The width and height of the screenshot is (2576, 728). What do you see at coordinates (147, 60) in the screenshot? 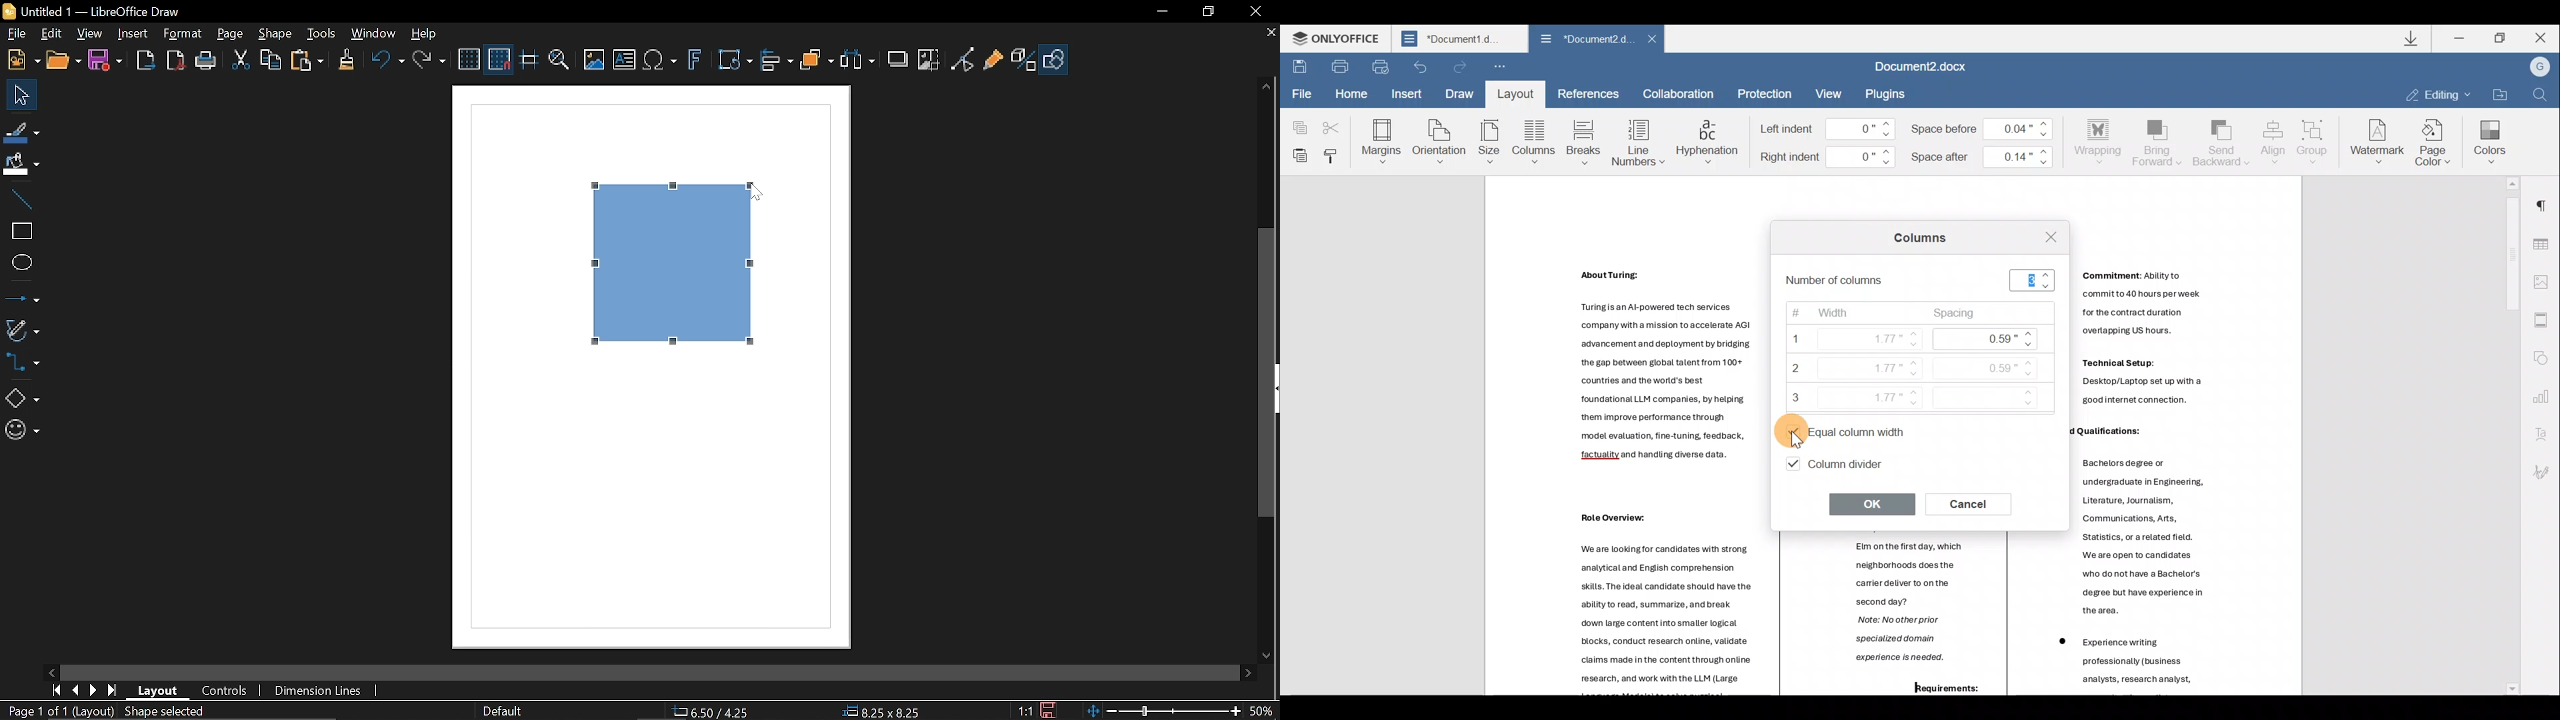
I see `export` at bounding box center [147, 60].